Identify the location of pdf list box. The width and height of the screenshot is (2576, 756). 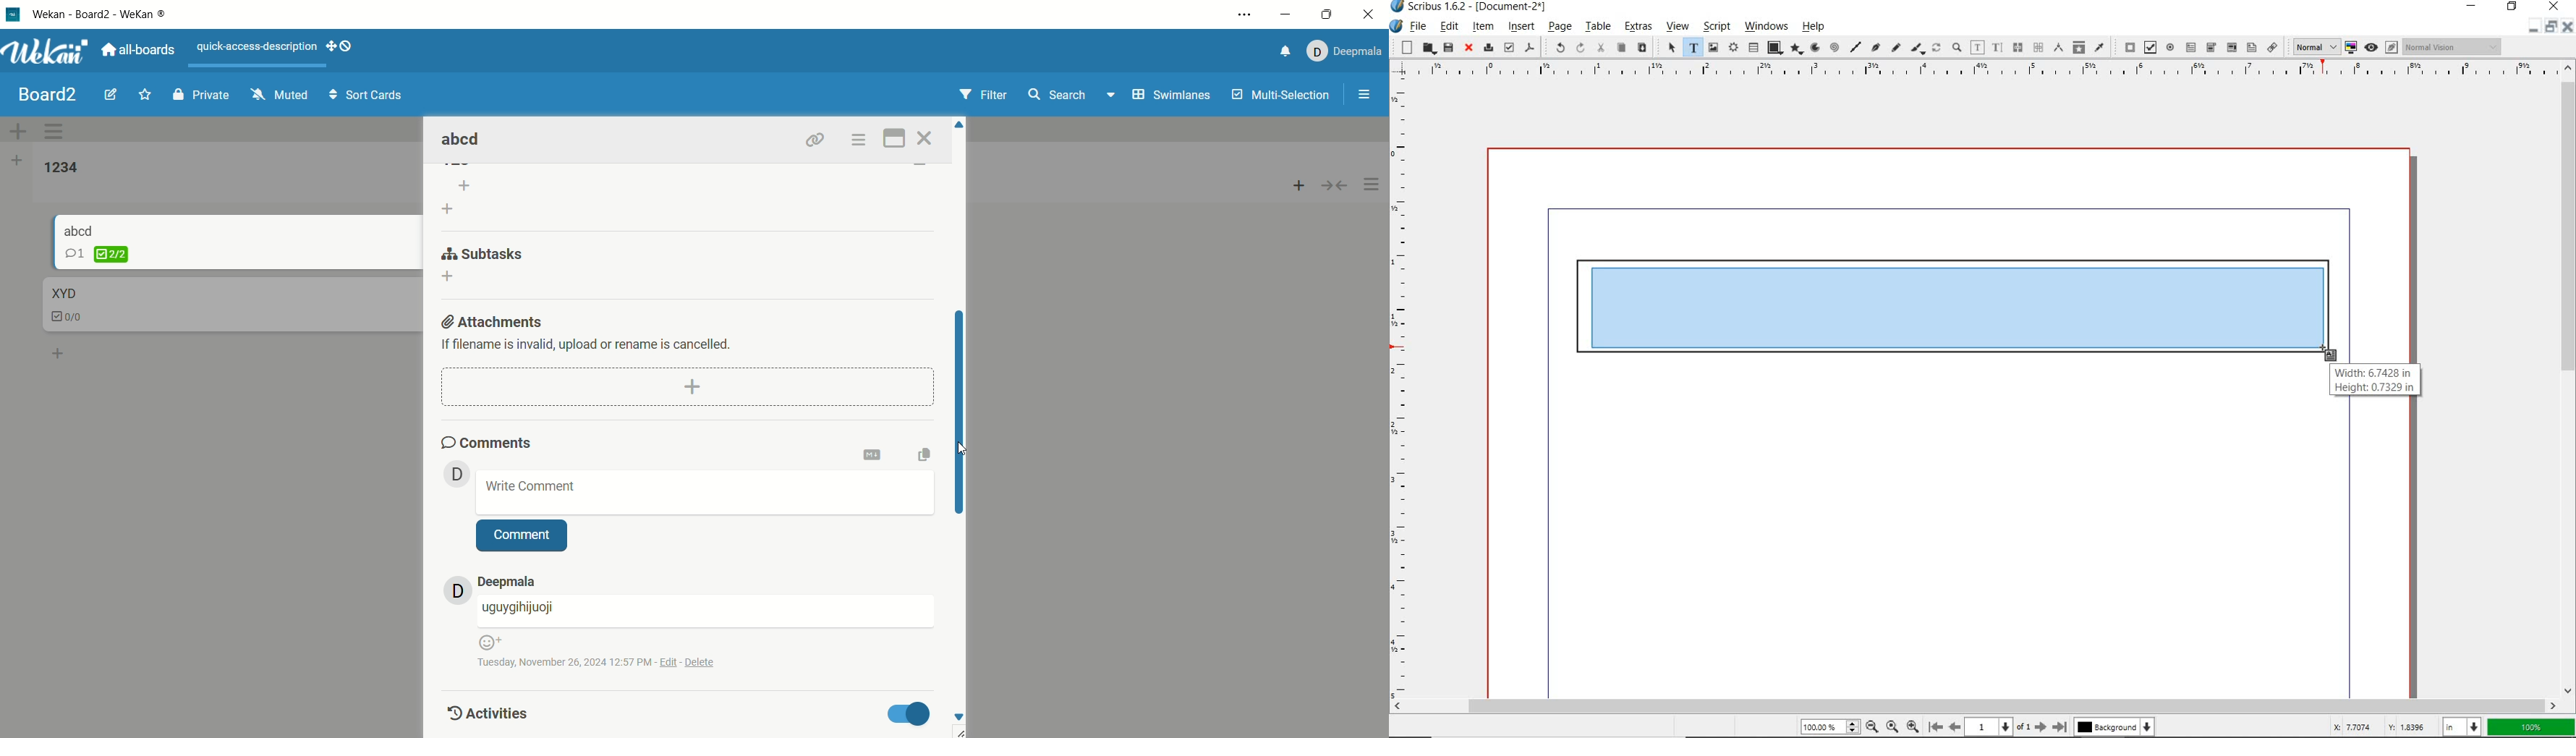
(2250, 47).